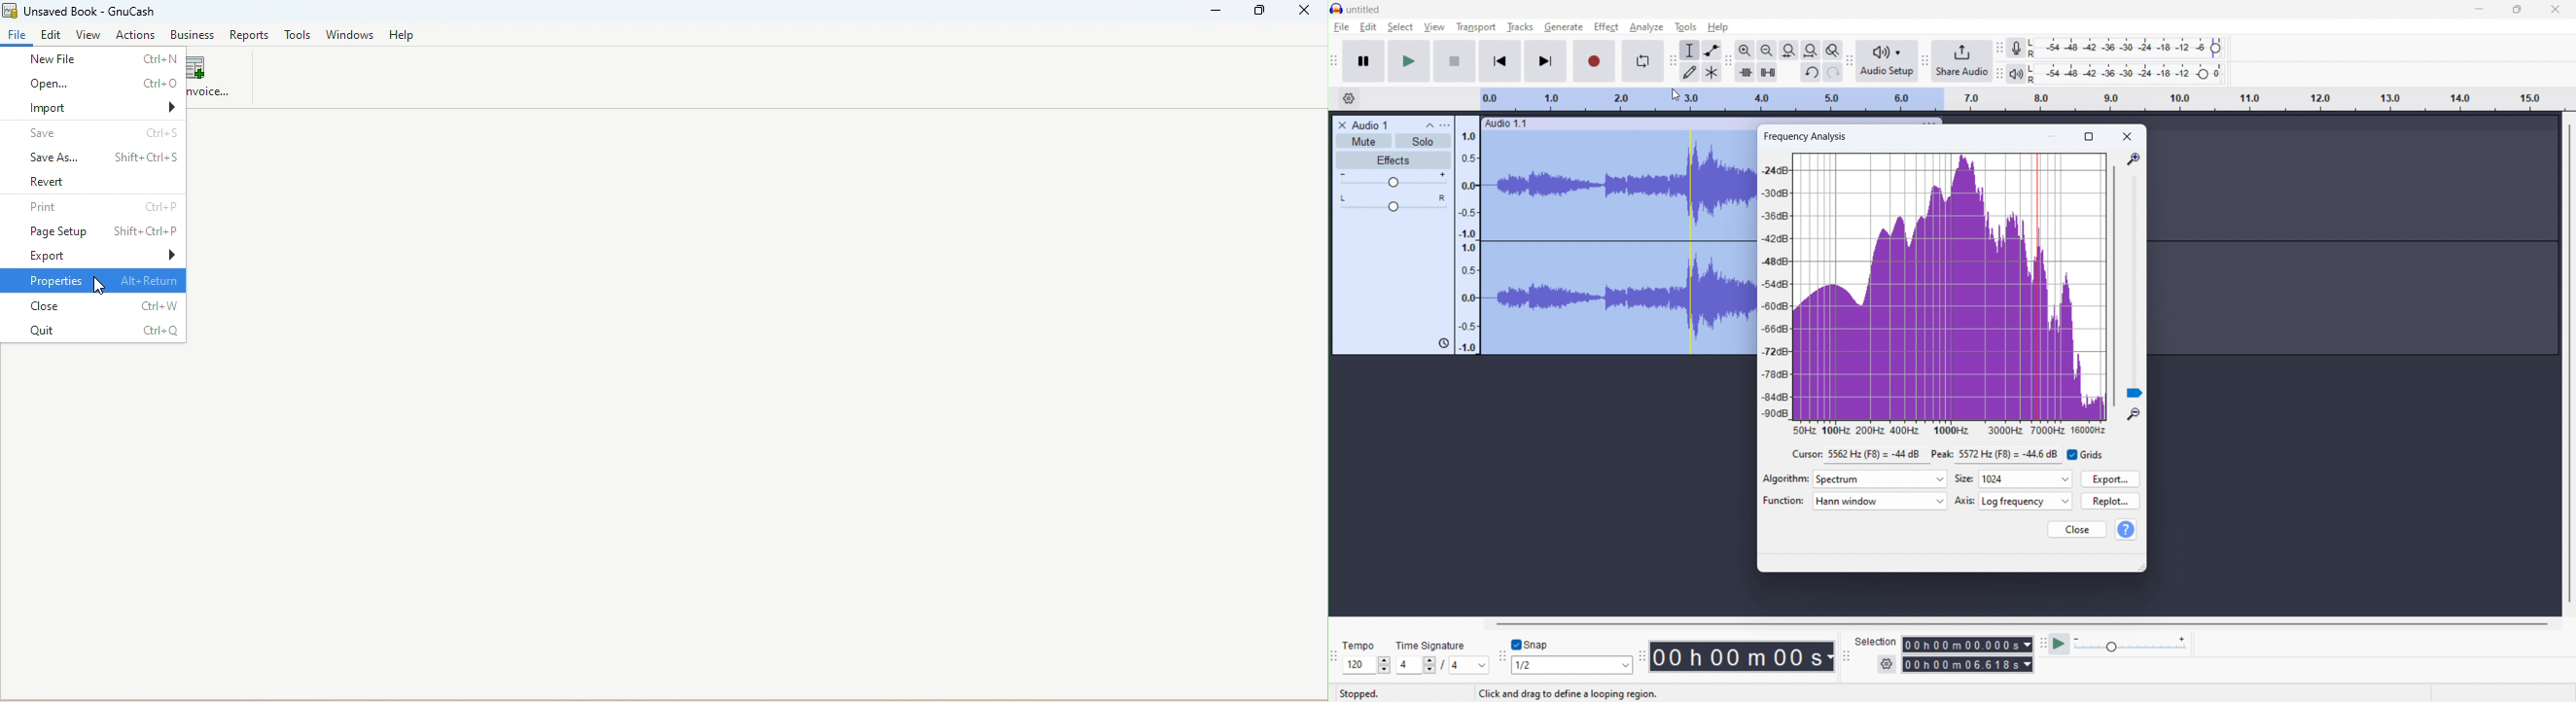 Image resolution: width=2576 pixels, height=728 pixels. I want to click on snapping toolbar, so click(1502, 657).